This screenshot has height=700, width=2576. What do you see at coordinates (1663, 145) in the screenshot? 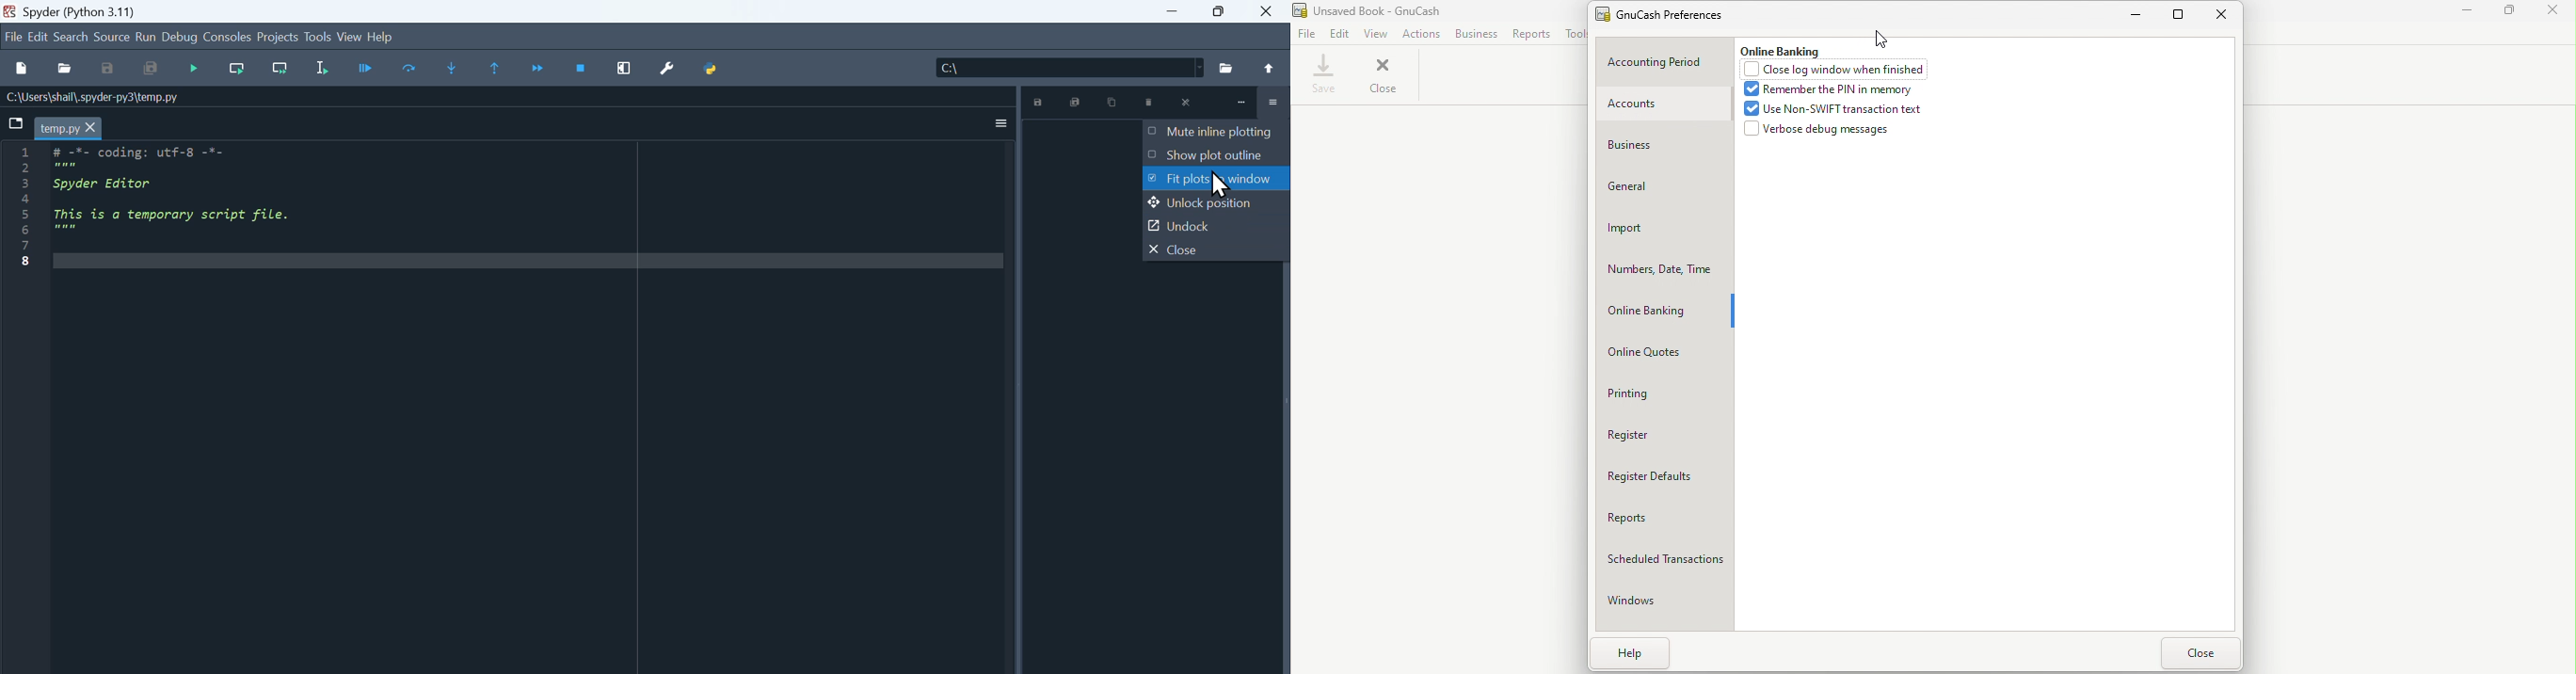
I see `Business` at bounding box center [1663, 145].